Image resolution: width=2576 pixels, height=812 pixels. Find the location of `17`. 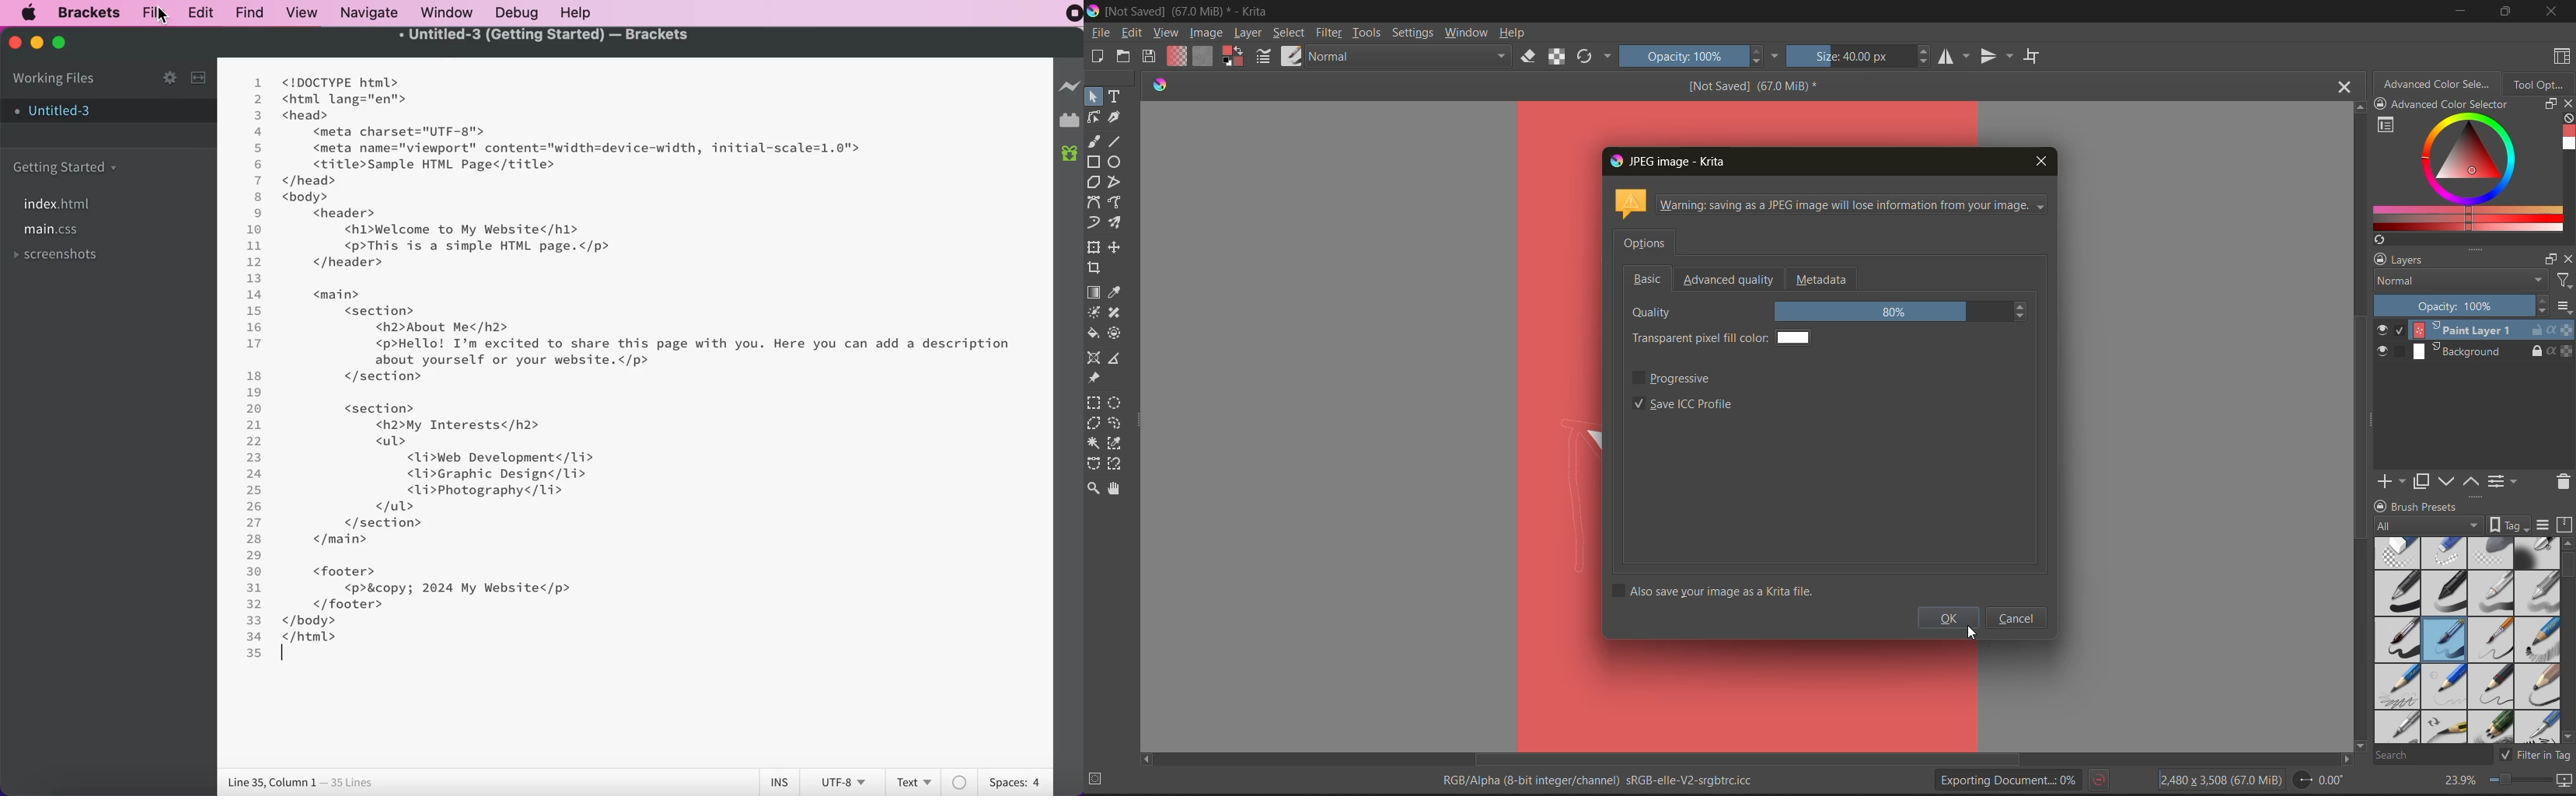

17 is located at coordinates (255, 343).